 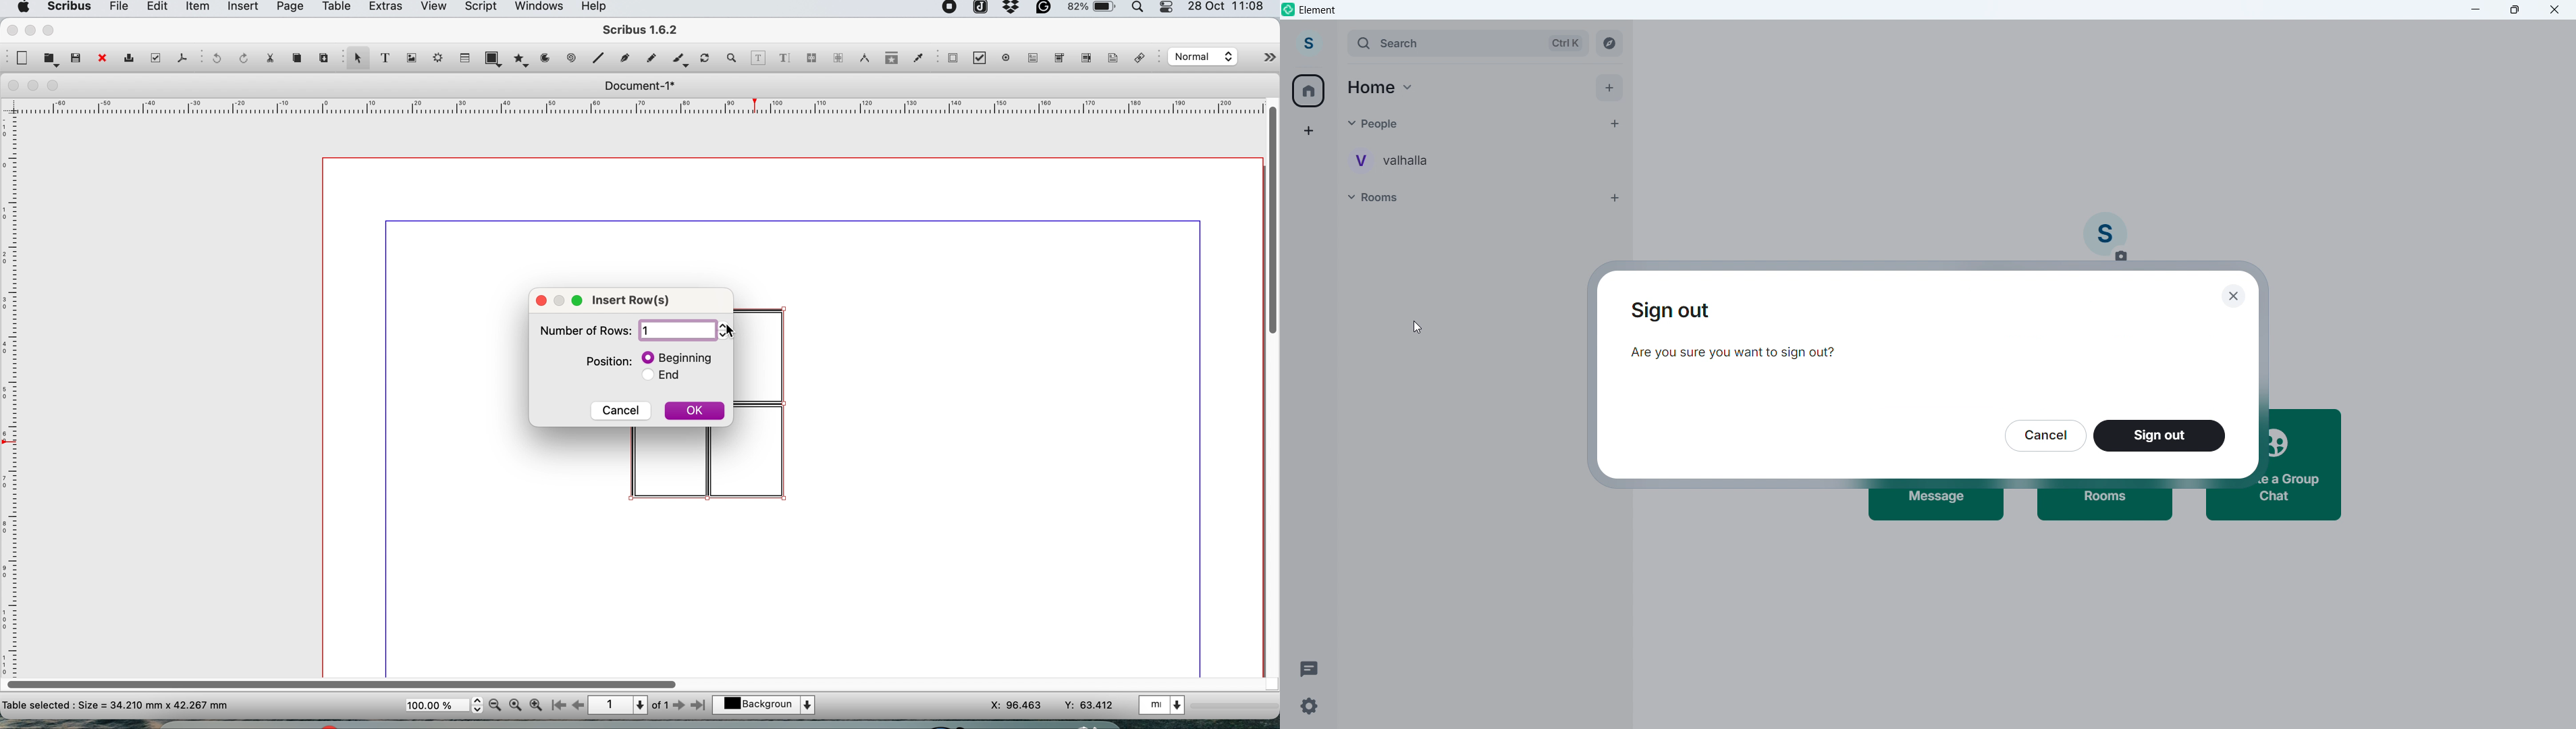 What do you see at coordinates (1318, 11) in the screenshot?
I see `element` at bounding box center [1318, 11].